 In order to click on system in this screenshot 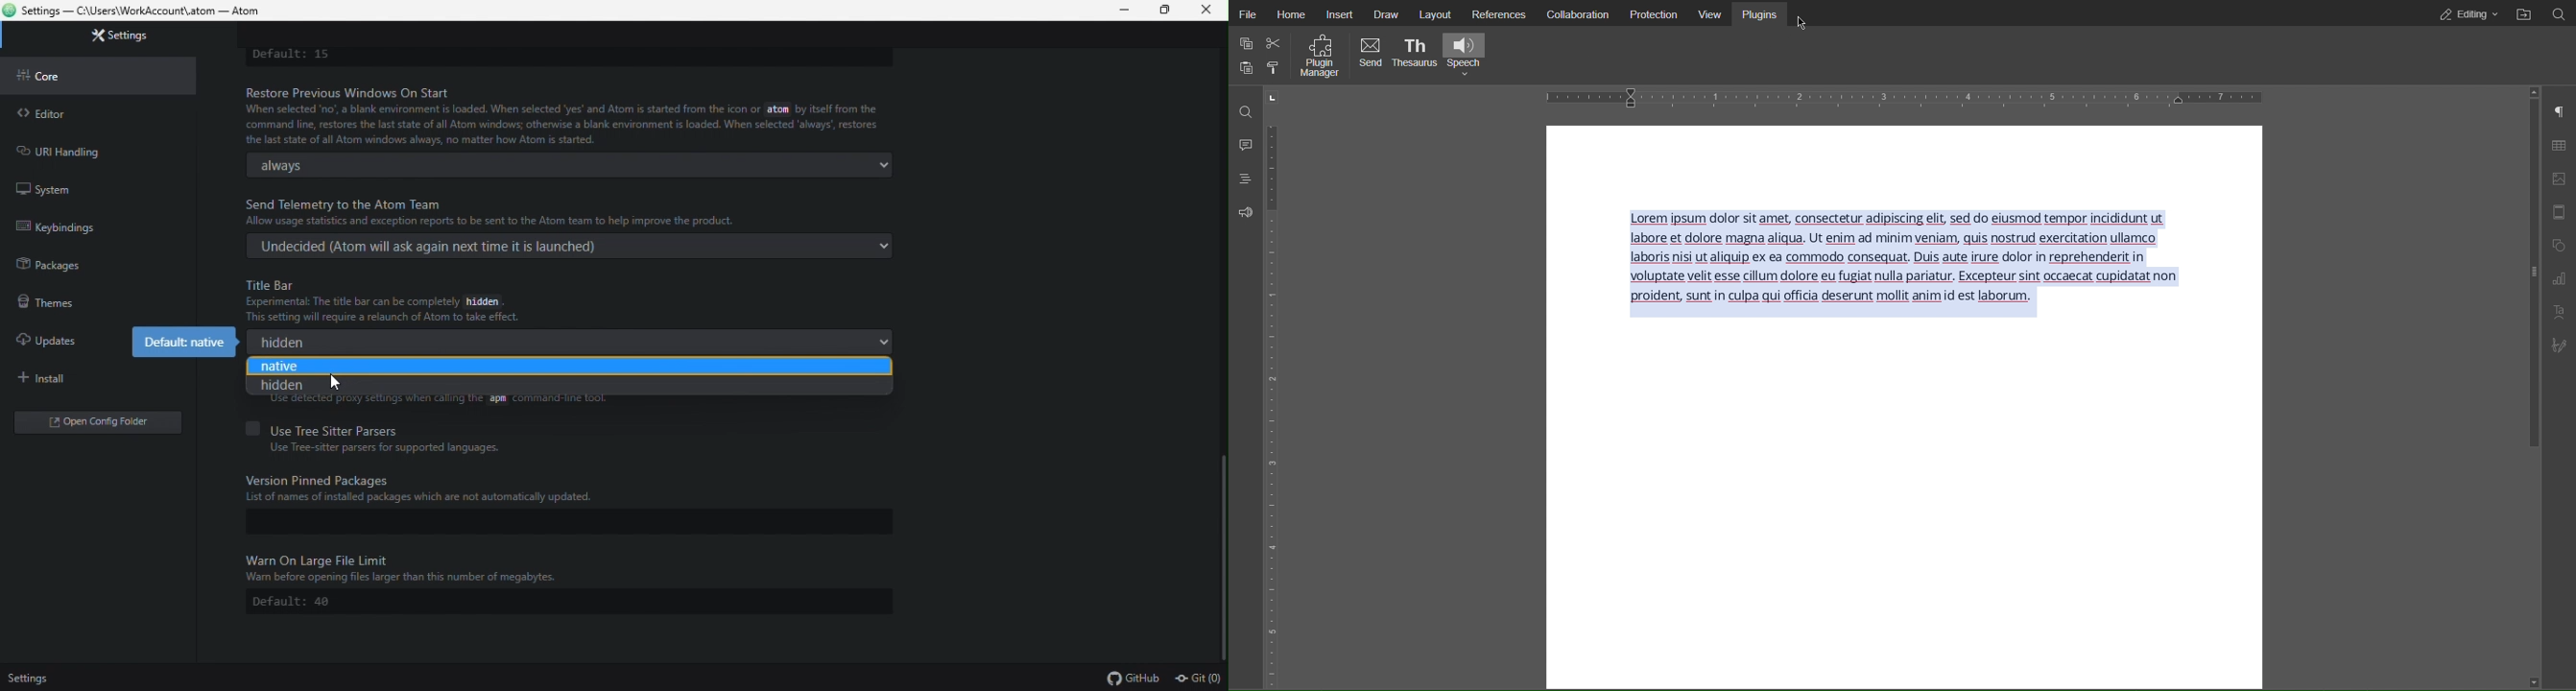, I will do `click(94, 187)`.